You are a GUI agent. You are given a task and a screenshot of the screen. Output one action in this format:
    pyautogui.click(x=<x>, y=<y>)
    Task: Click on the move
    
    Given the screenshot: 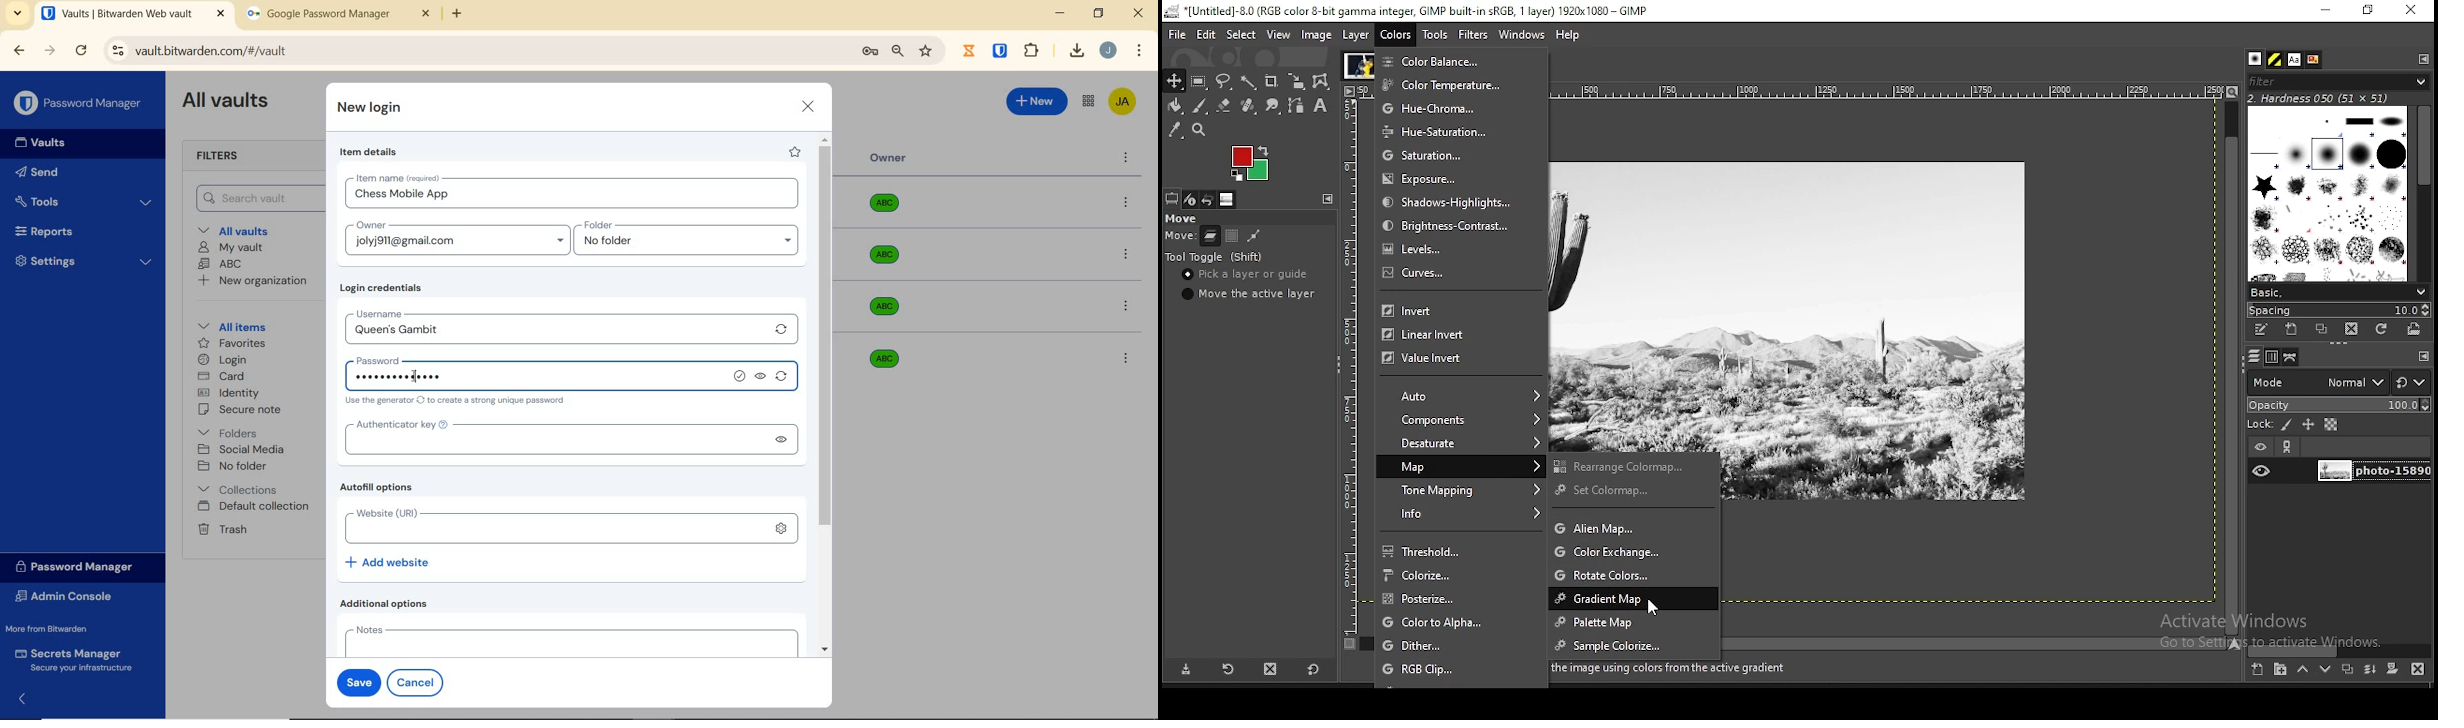 What is the action you would take?
    pyautogui.click(x=1180, y=218)
    